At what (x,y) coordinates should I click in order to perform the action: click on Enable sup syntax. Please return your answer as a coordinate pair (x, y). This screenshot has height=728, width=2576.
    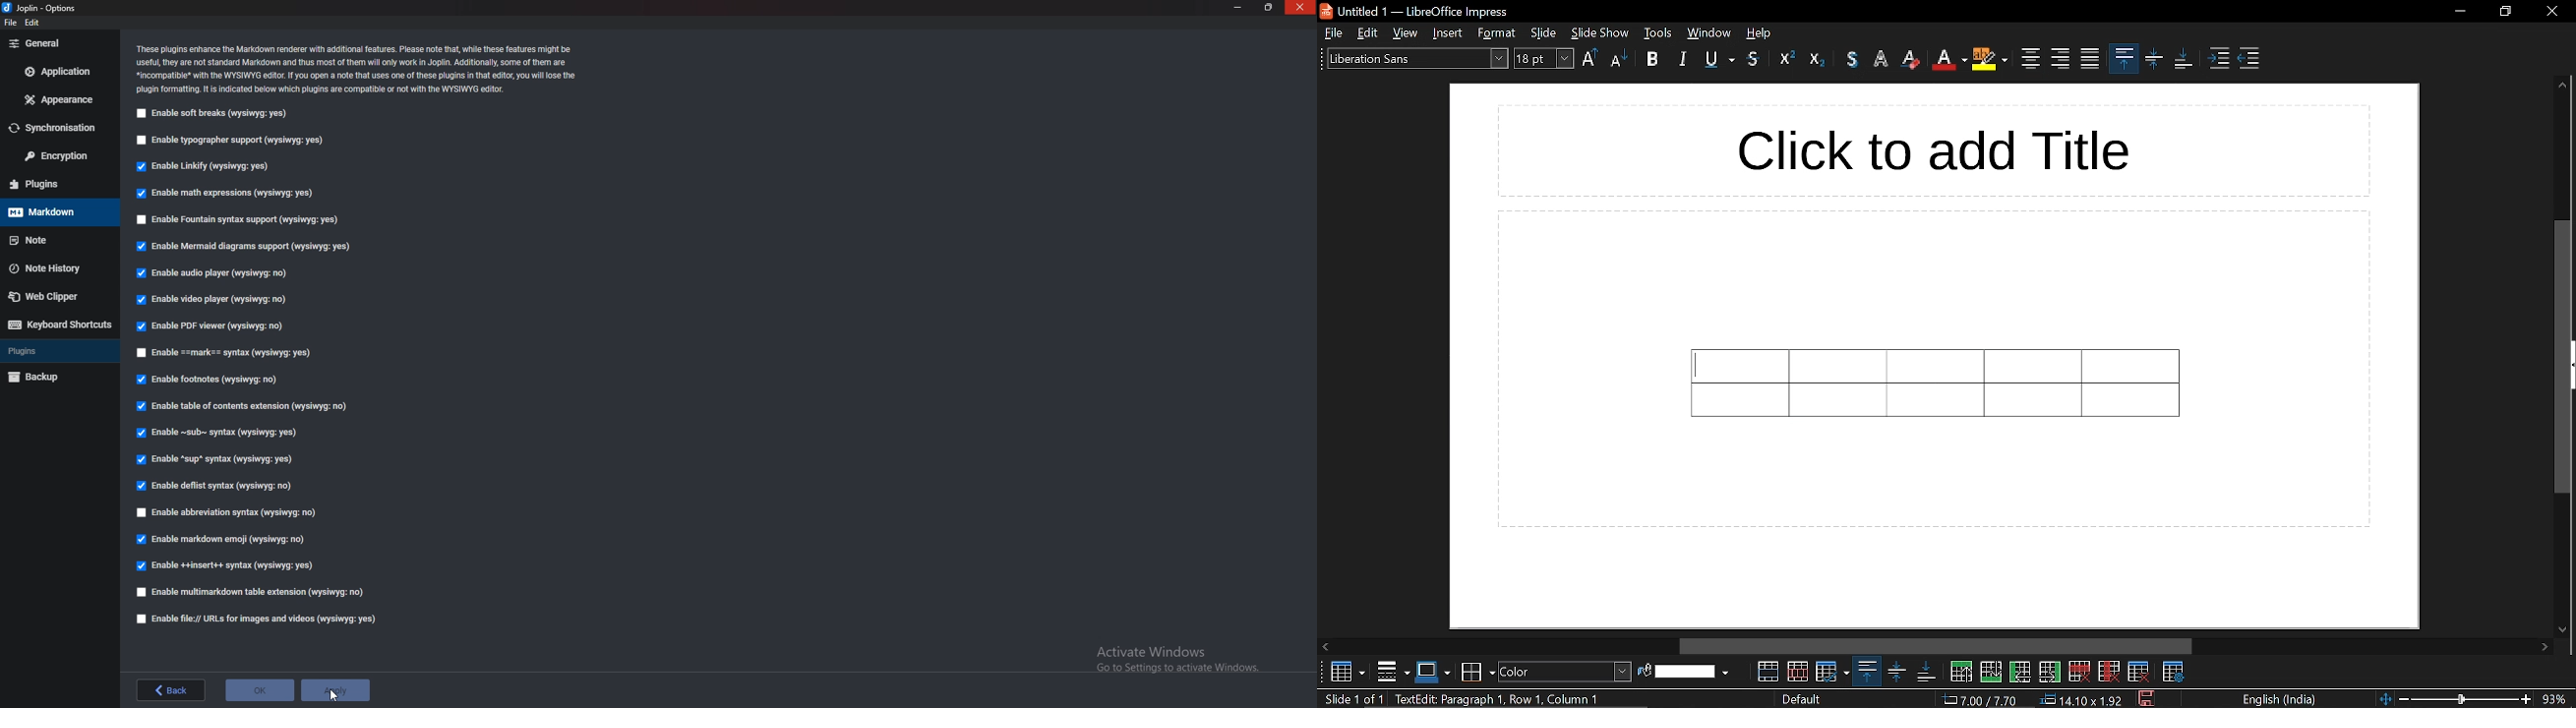
    Looking at the image, I should click on (217, 459).